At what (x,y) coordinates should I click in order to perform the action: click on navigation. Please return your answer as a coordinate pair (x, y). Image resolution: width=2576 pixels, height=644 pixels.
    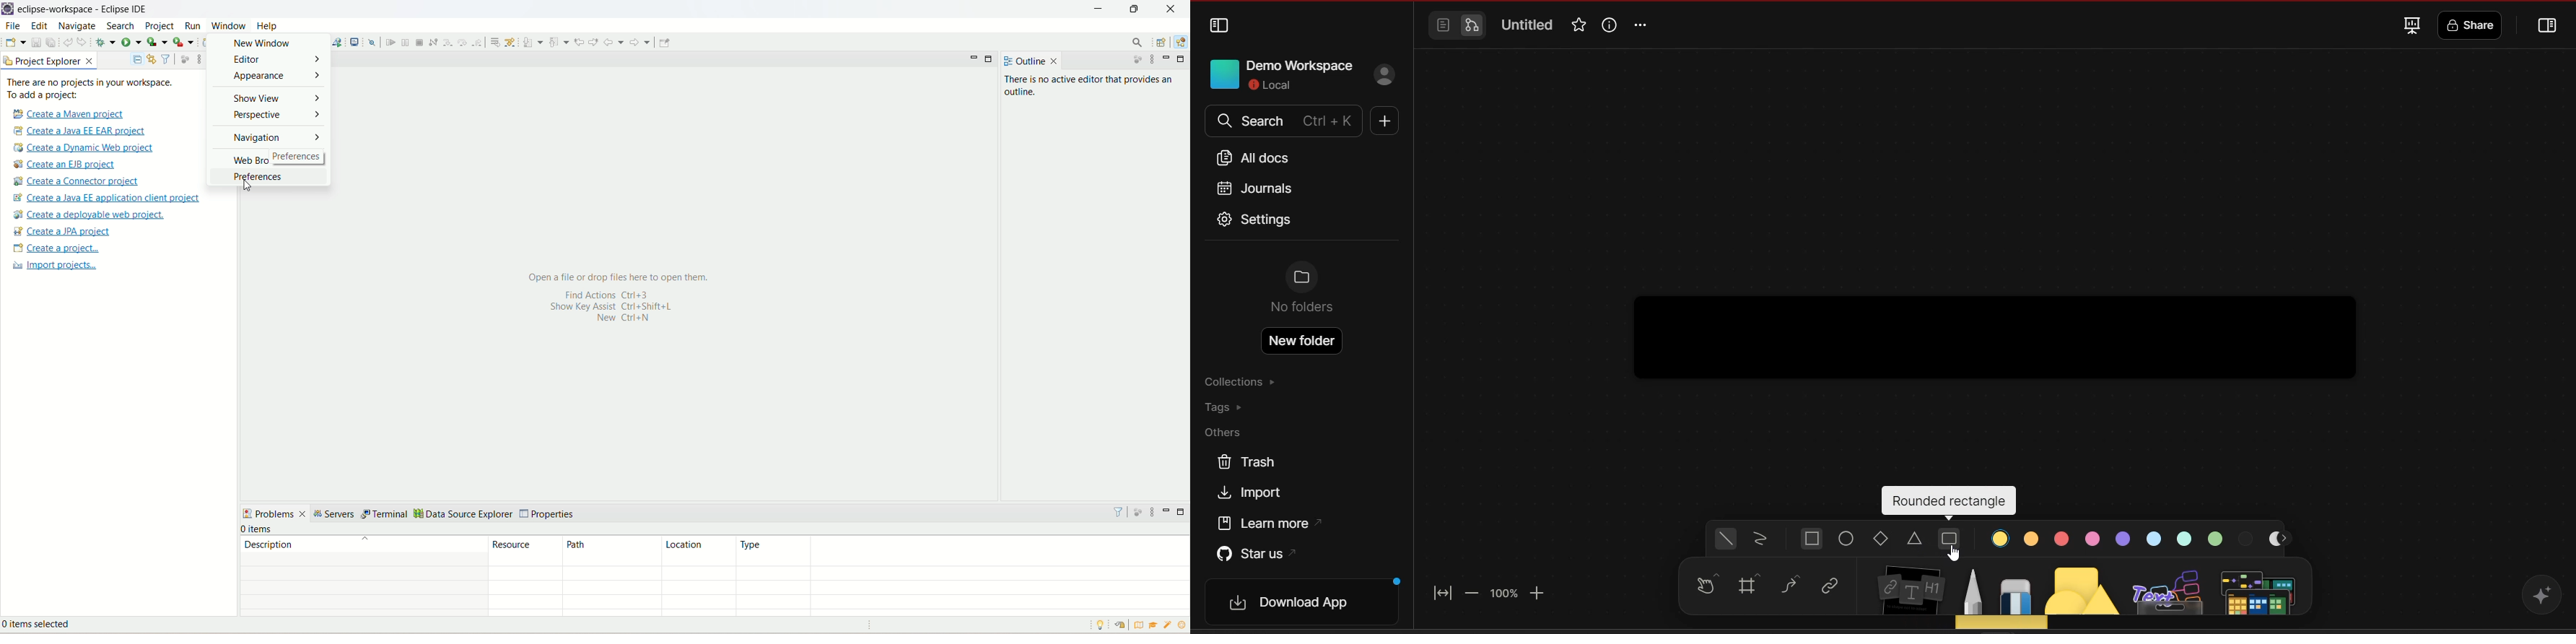
    Looking at the image, I should click on (271, 140).